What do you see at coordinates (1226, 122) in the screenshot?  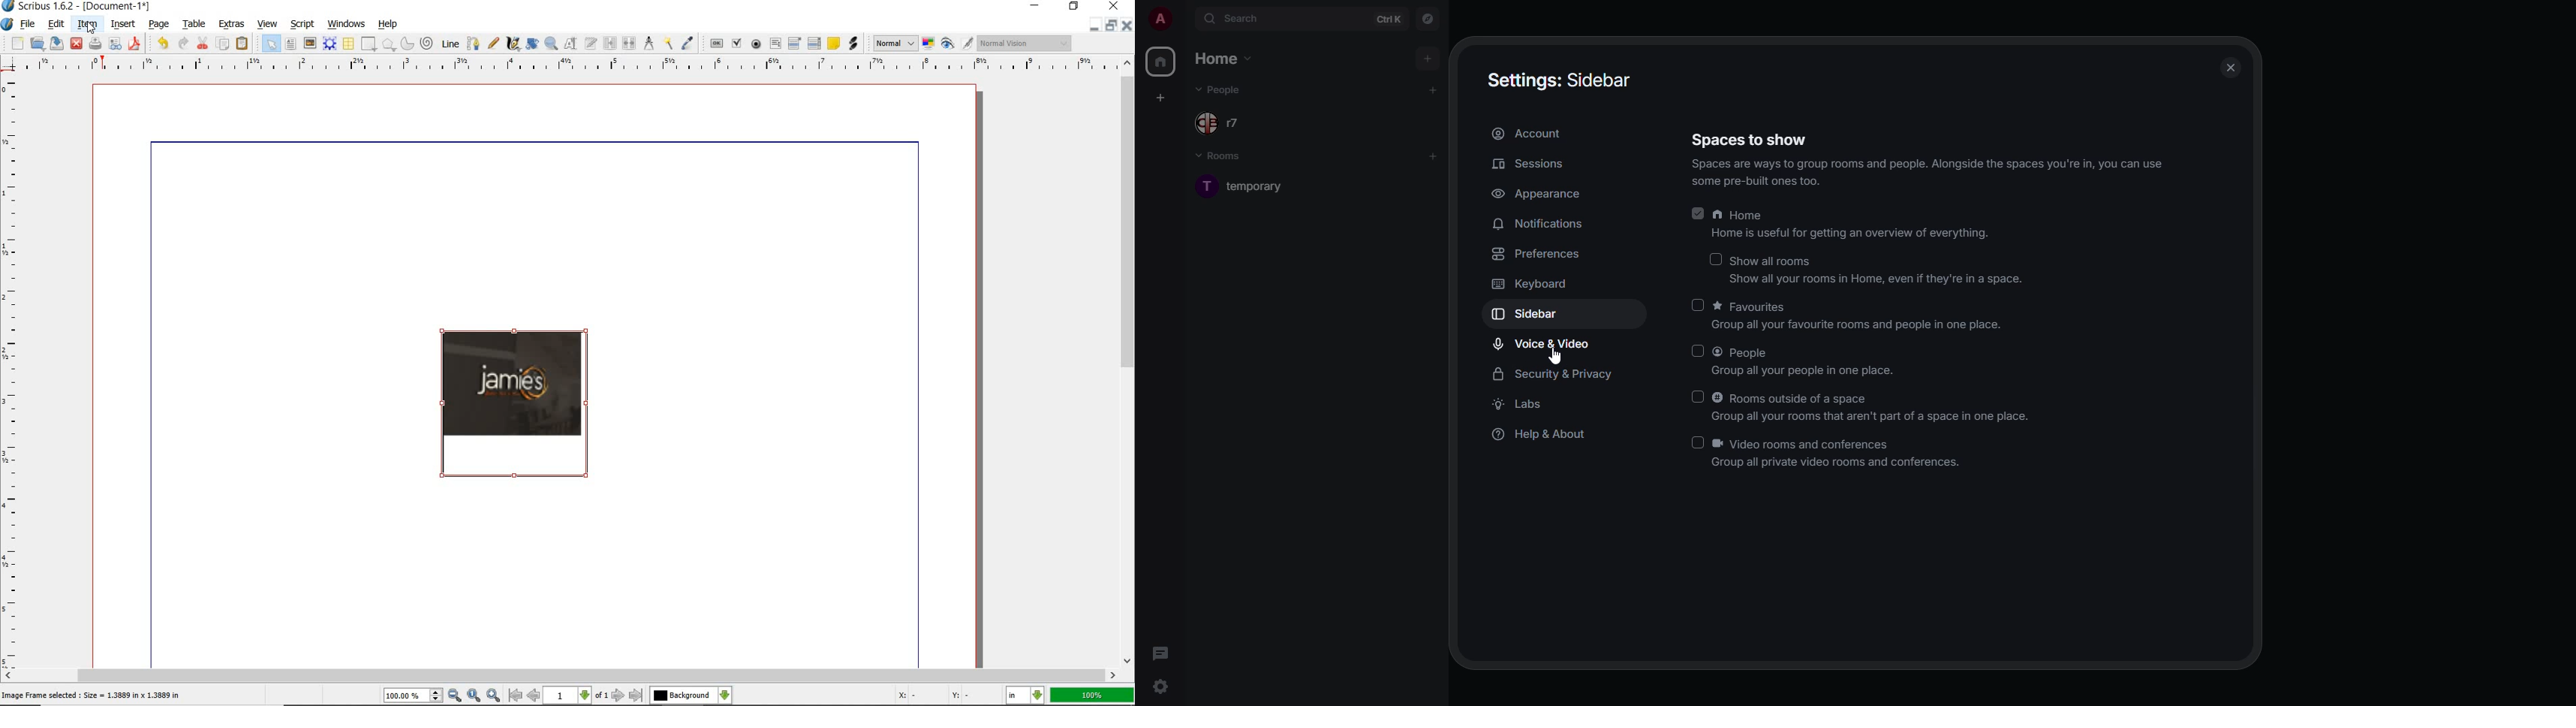 I see `people` at bounding box center [1226, 122].